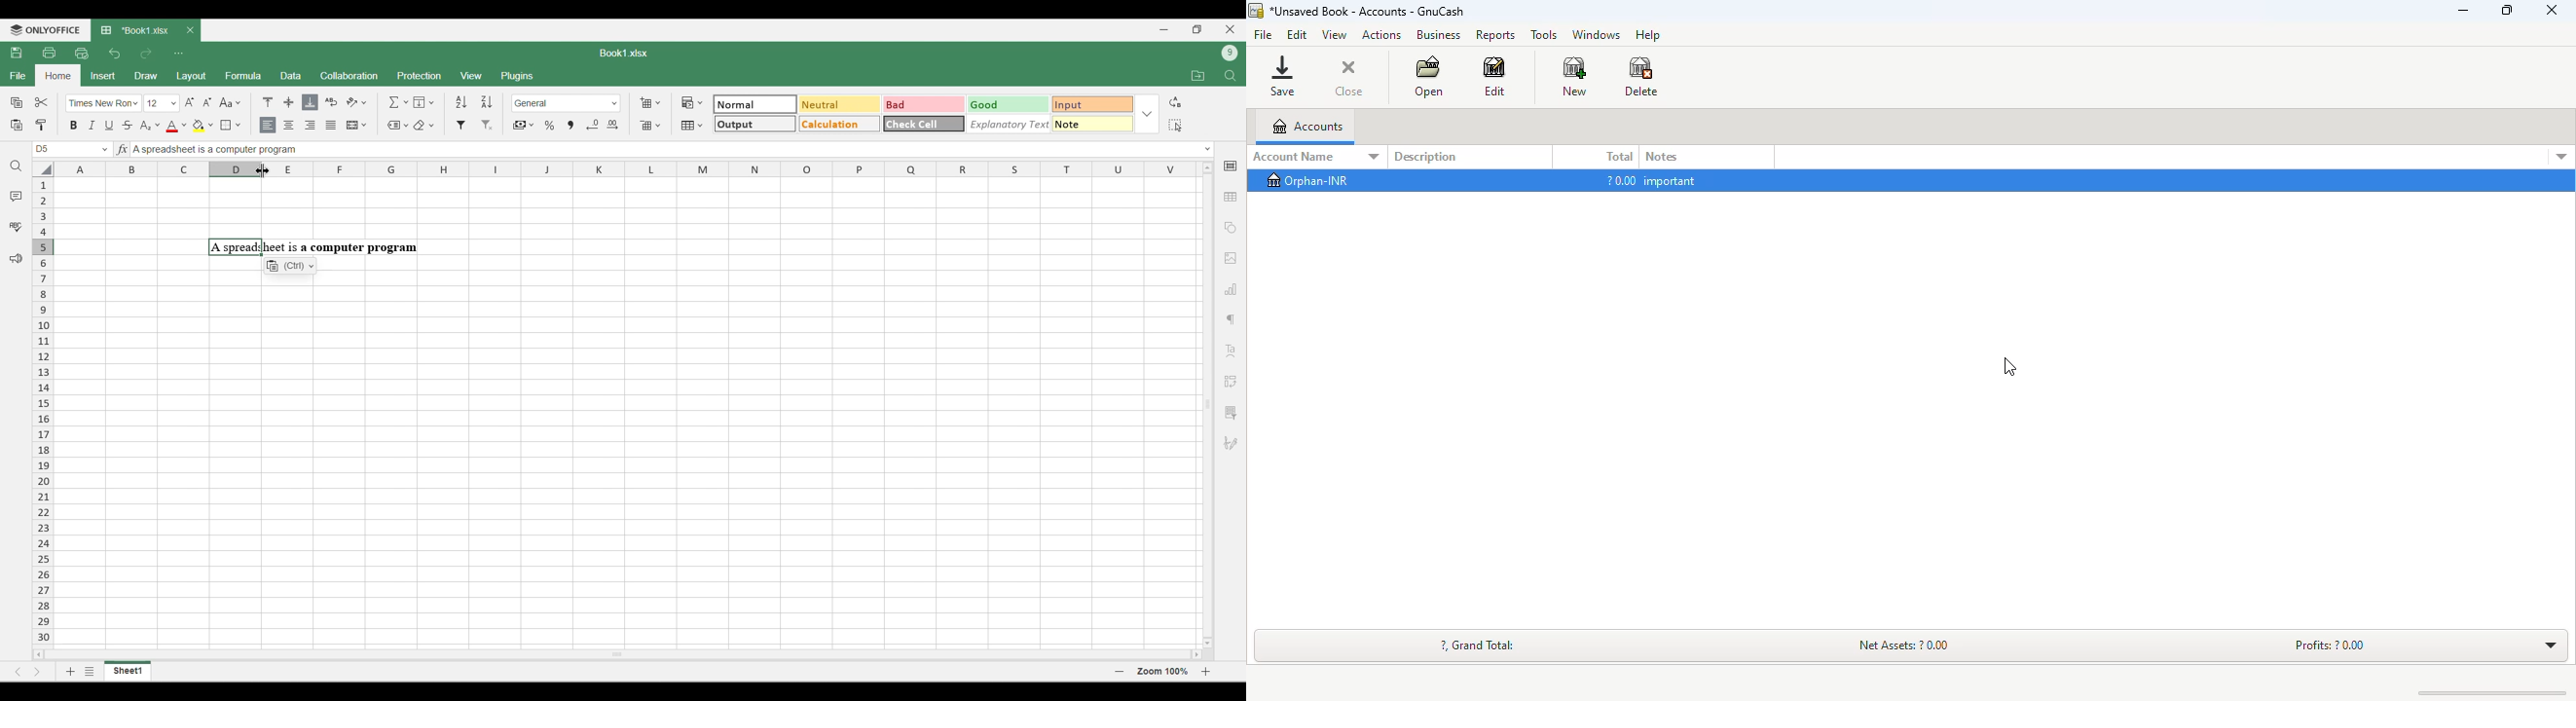 Image resolution: width=2576 pixels, height=728 pixels. I want to click on Expand/Collapse, so click(1147, 114).